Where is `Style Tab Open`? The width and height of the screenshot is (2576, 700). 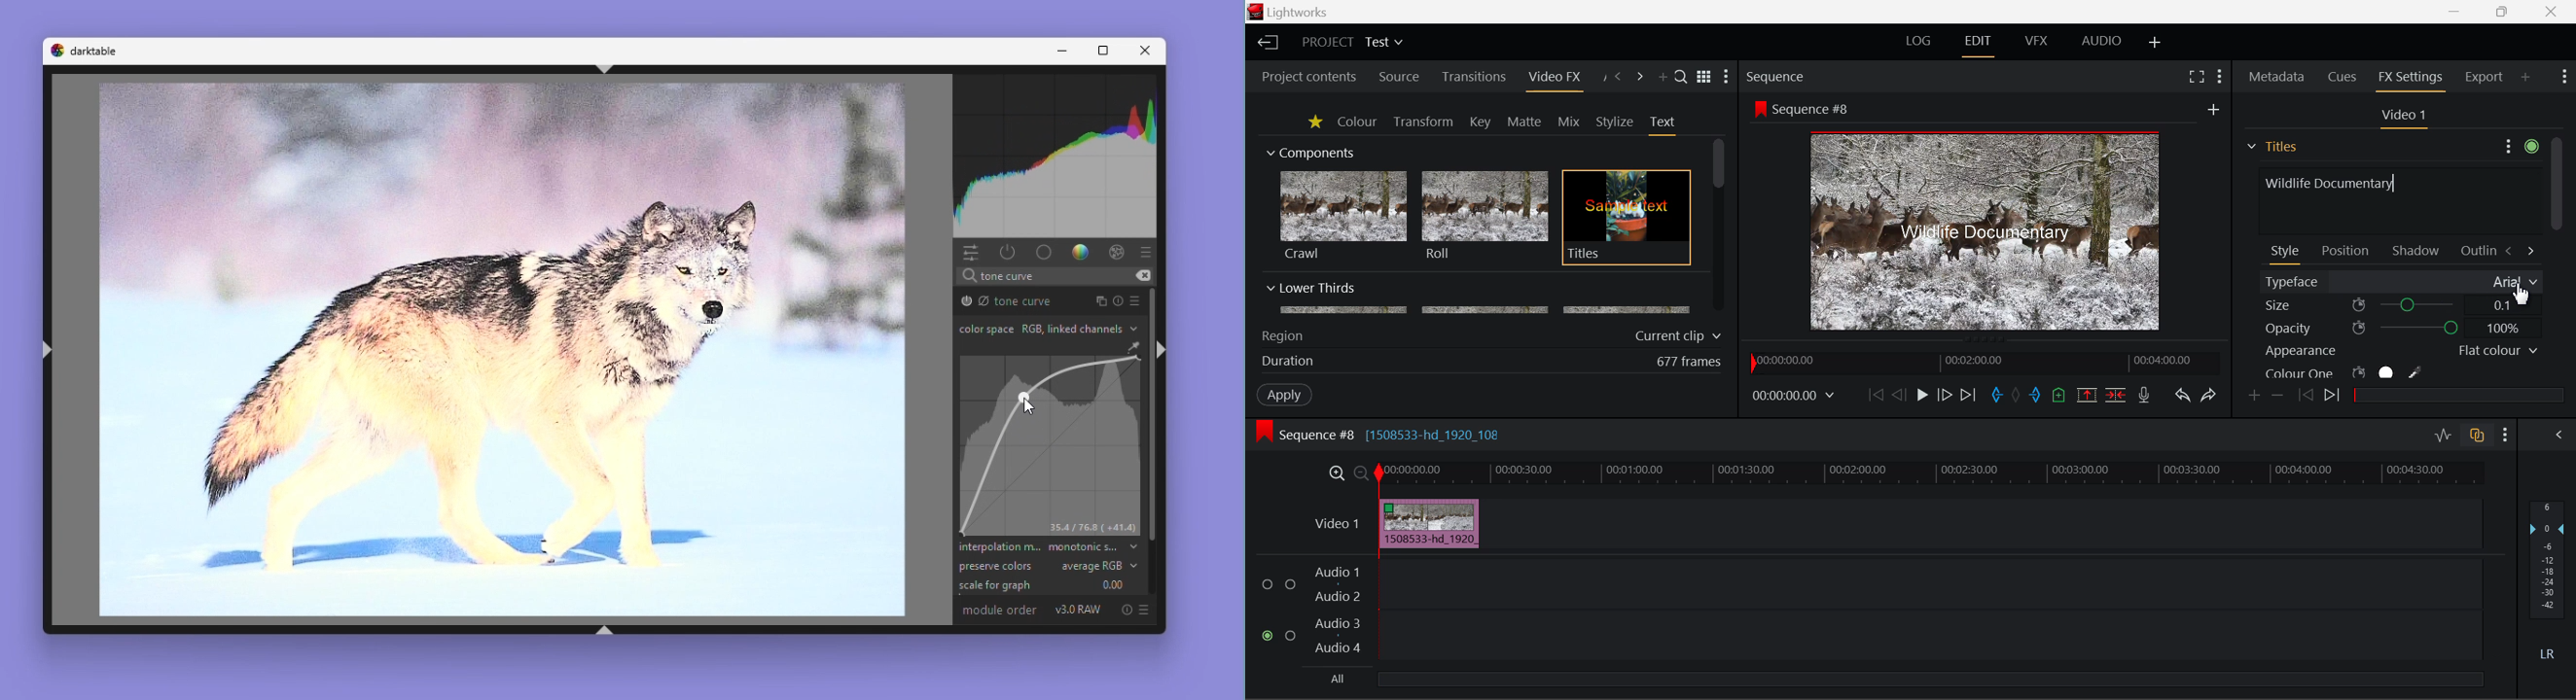
Style Tab Open is located at coordinates (2287, 254).